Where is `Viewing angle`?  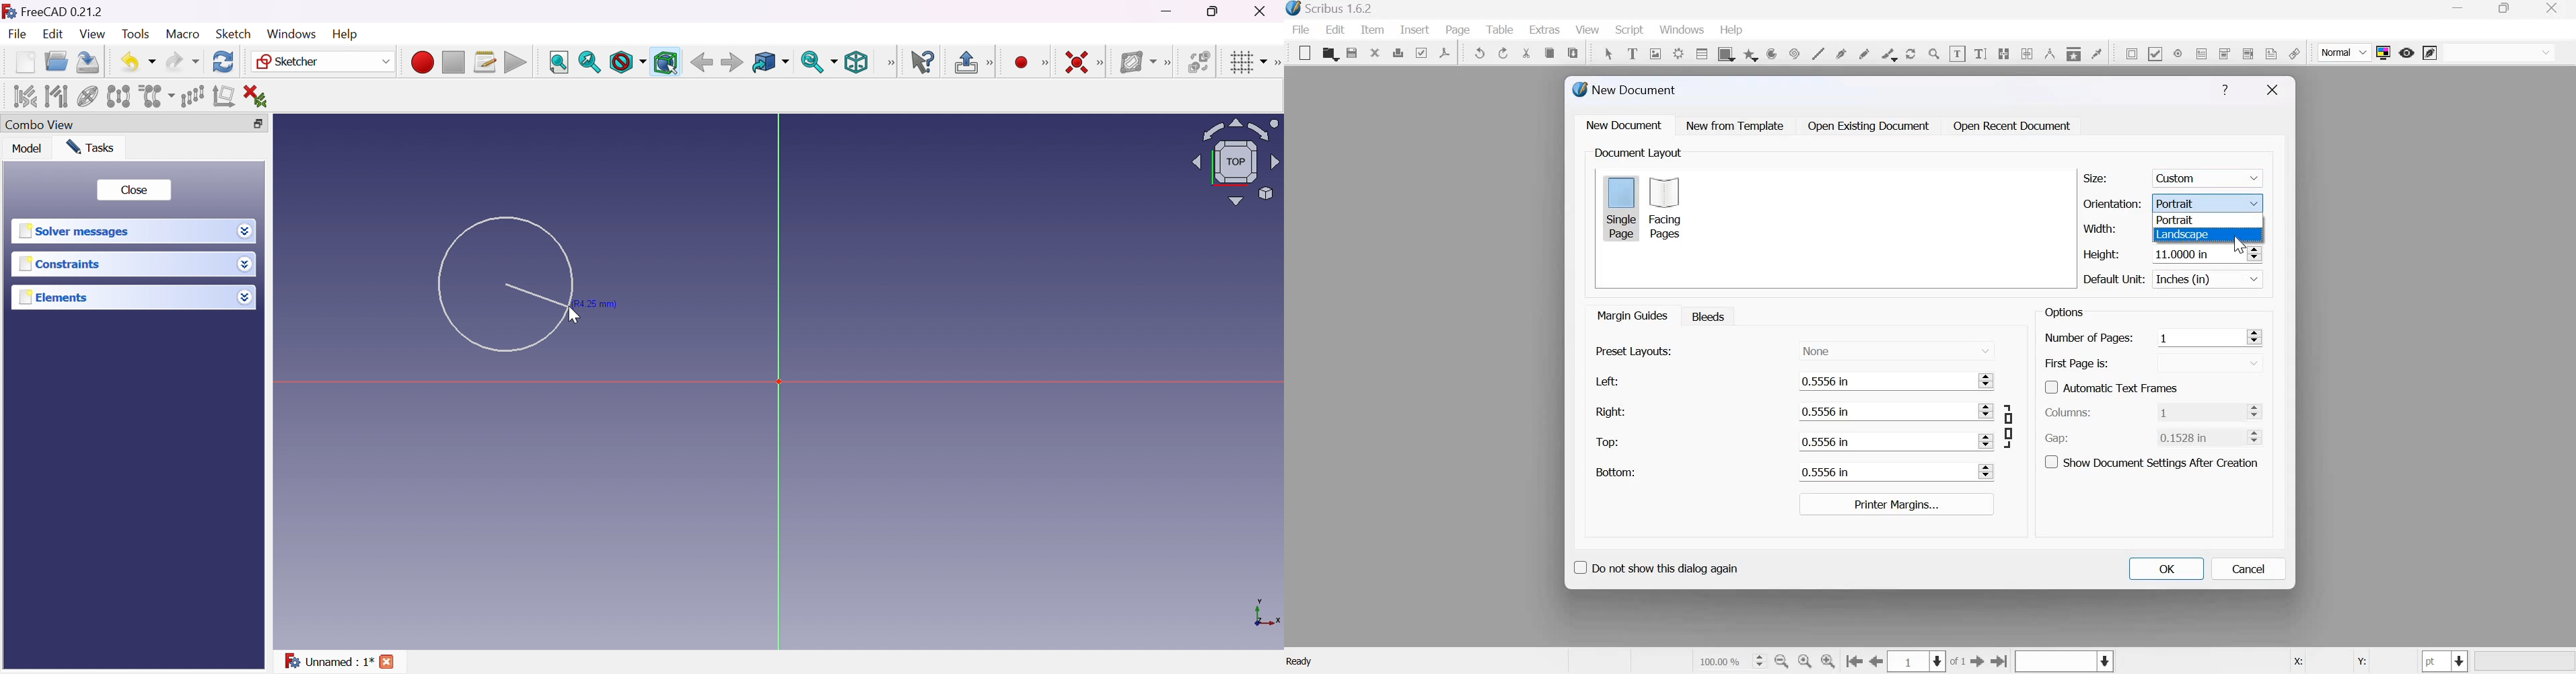 Viewing angle is located at coordinates (1236, 161).